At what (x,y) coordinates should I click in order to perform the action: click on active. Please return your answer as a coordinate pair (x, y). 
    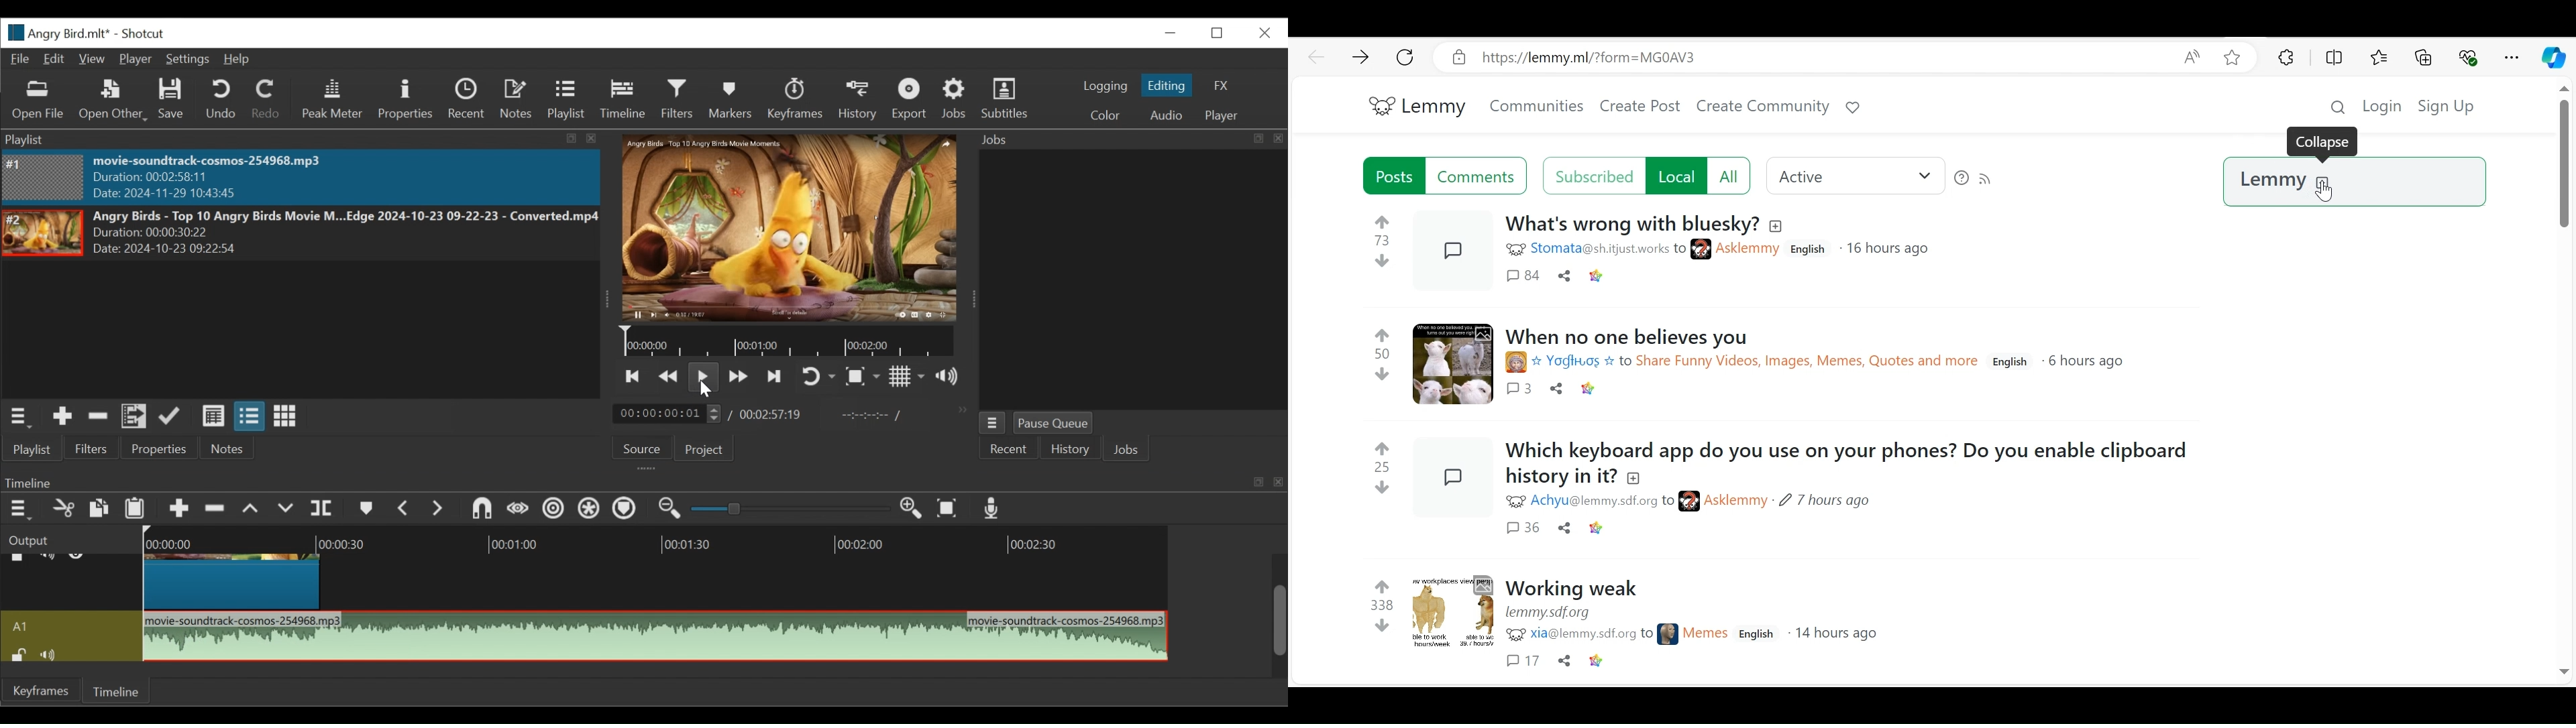
    Looking at the image, I should click on (1856, 177).